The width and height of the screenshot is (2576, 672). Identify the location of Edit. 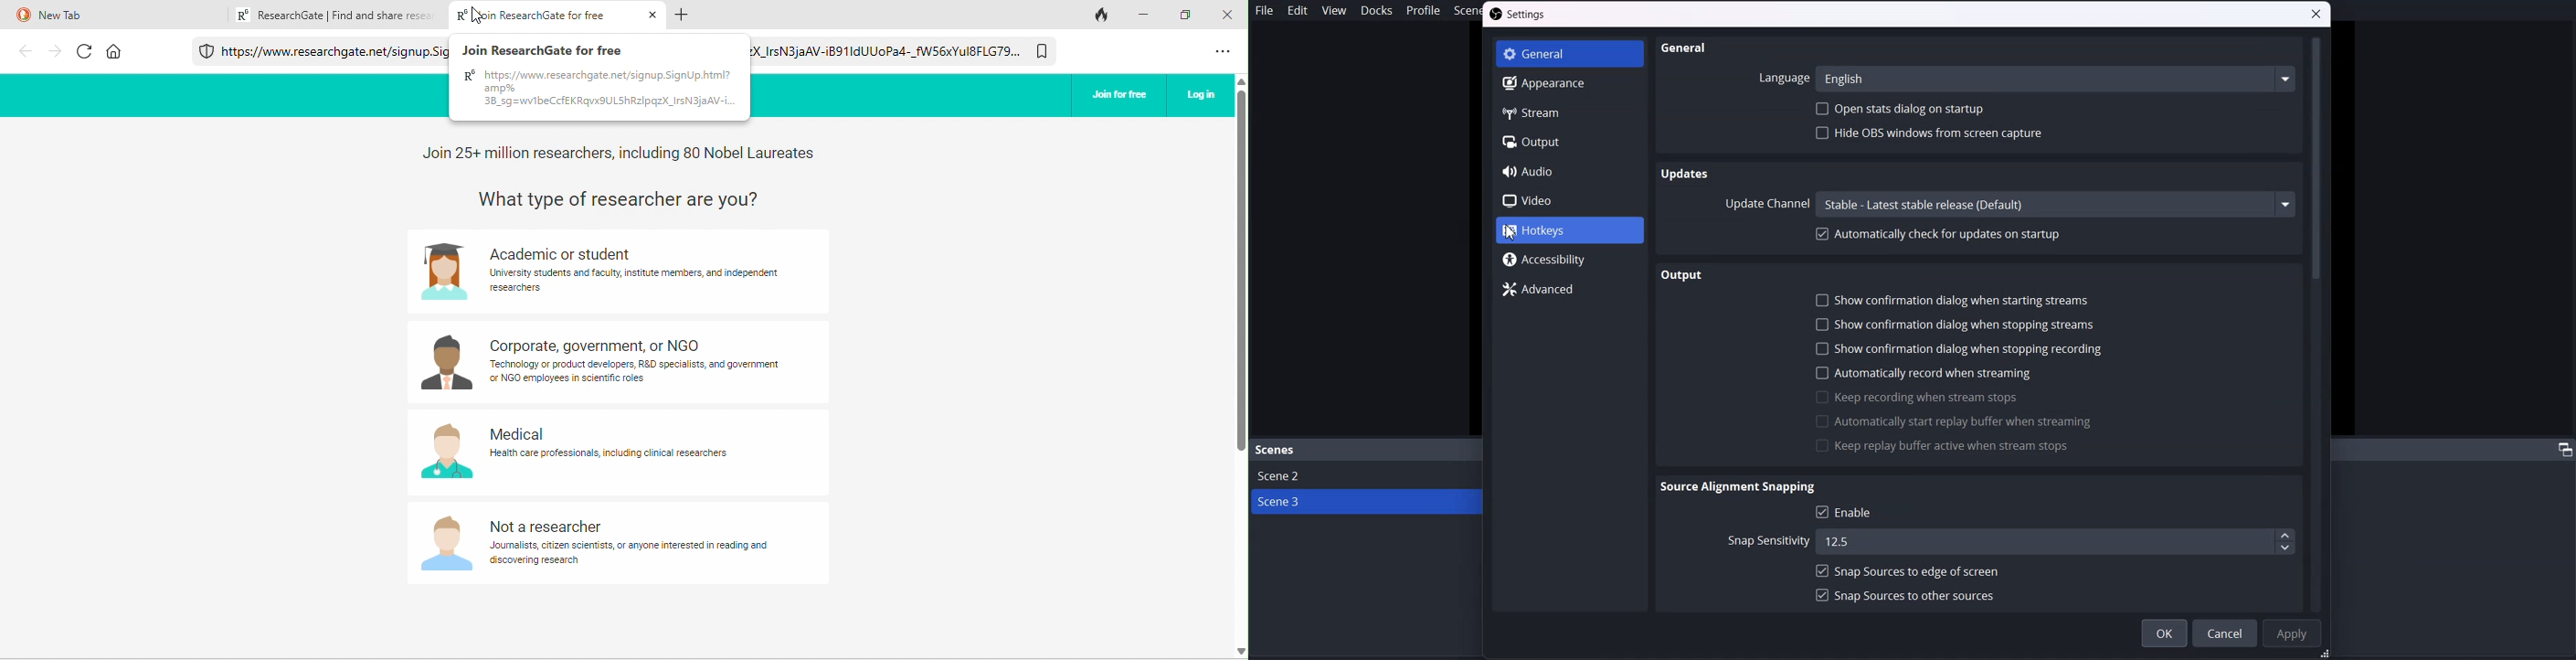
(1297, 10).